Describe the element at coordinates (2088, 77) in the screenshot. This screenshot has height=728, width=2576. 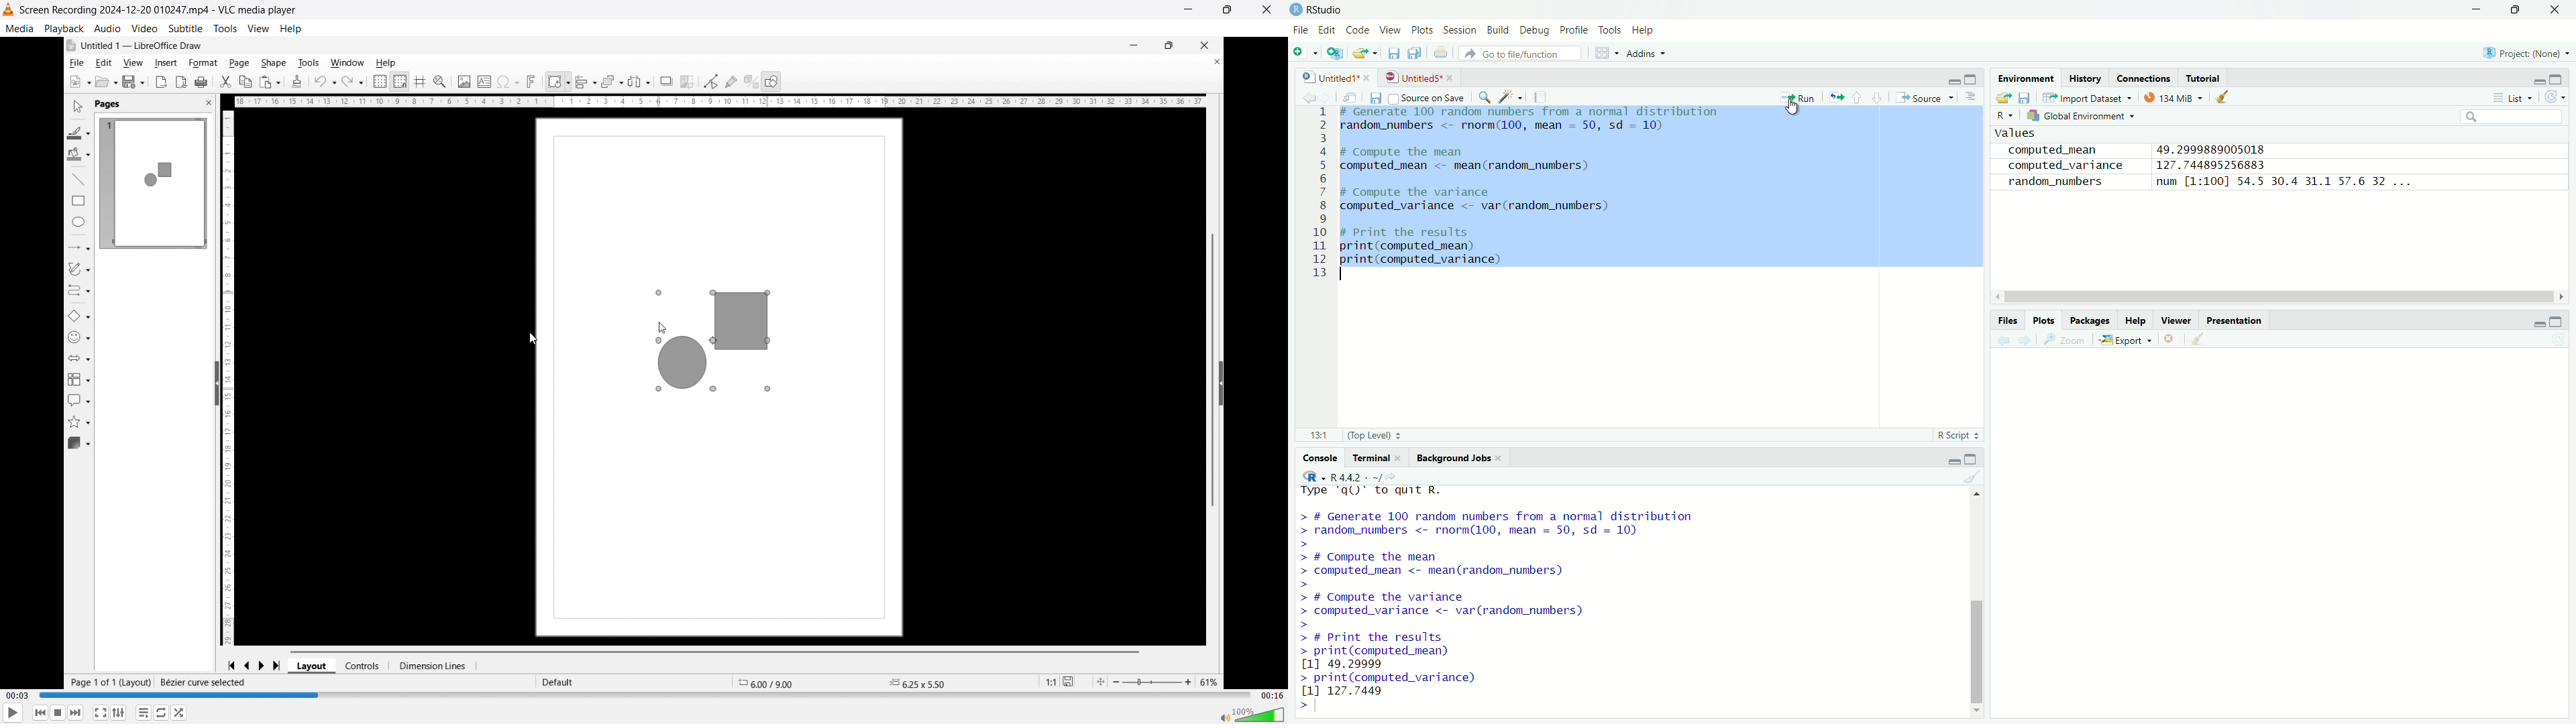
I see `history` at that location.